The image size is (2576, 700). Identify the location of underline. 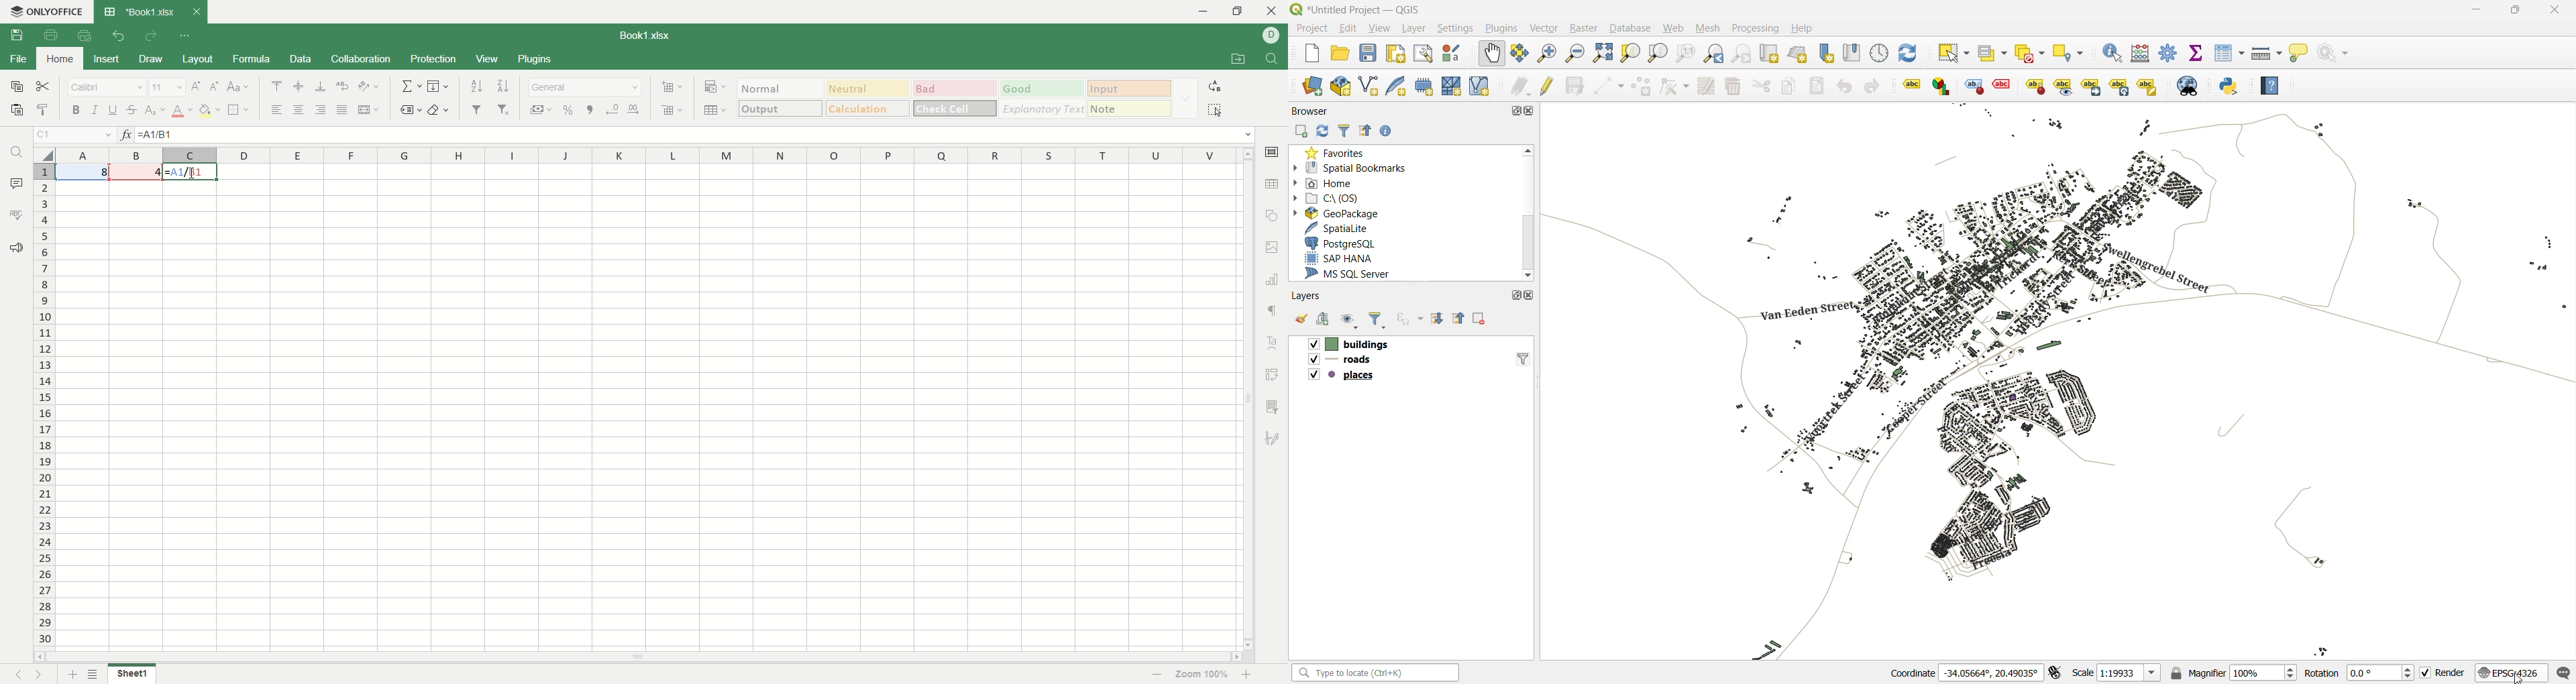
(113, 109).